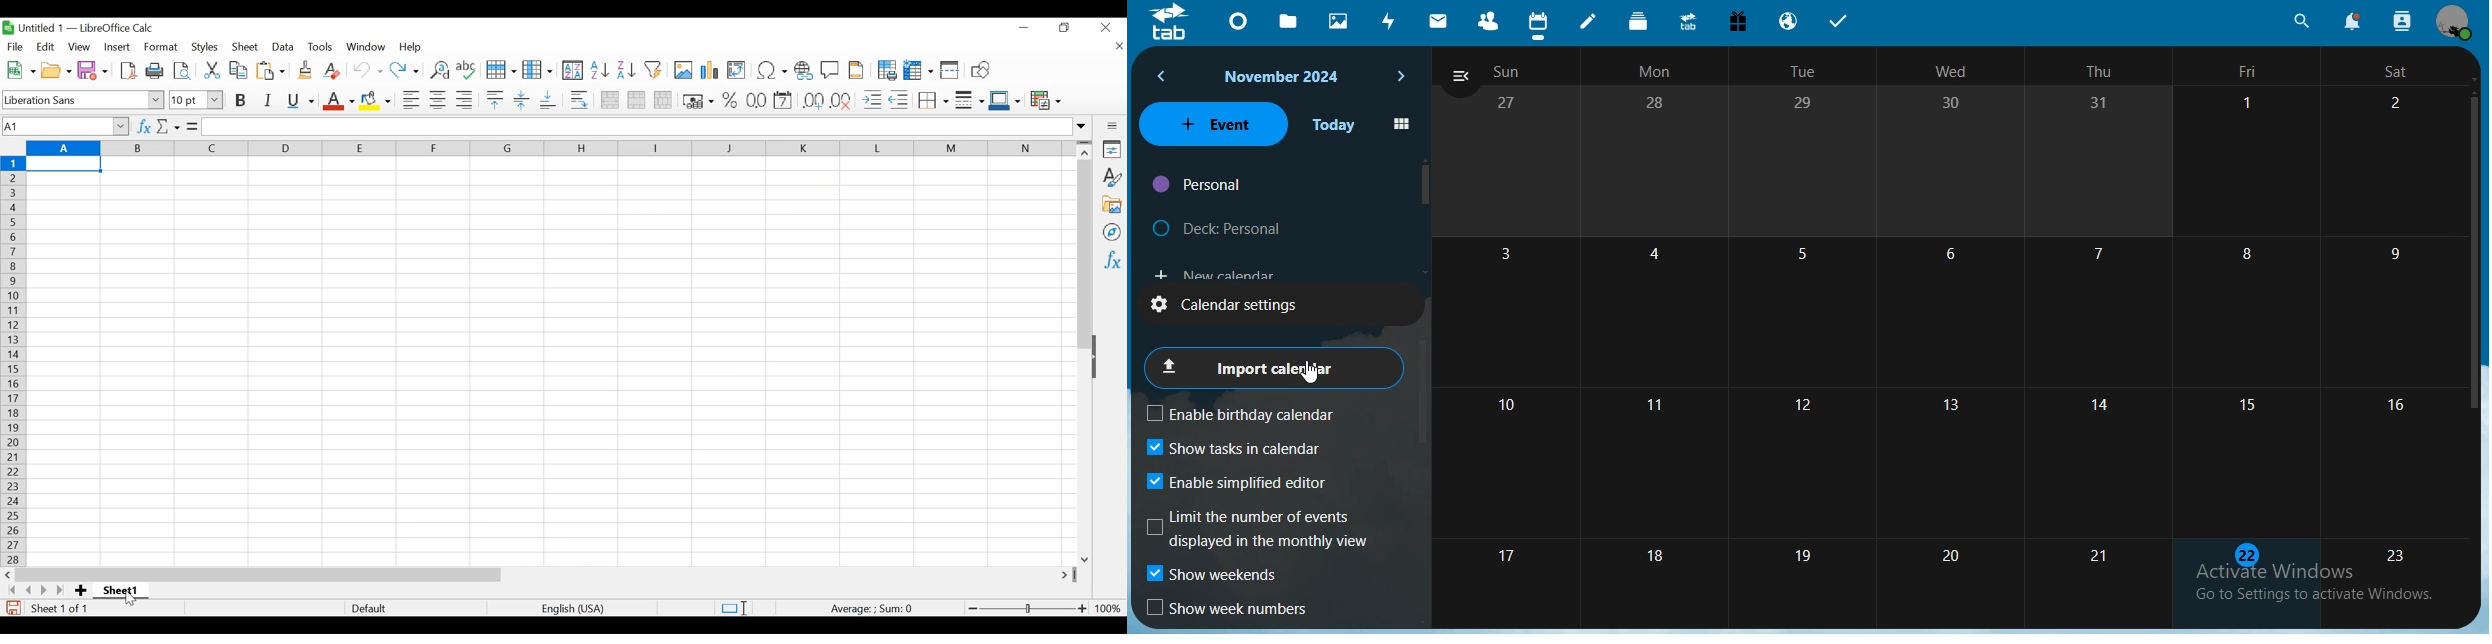  Describe the element at coordinates (730, 101) in the screenshot. I see `Format Percent` at that location.